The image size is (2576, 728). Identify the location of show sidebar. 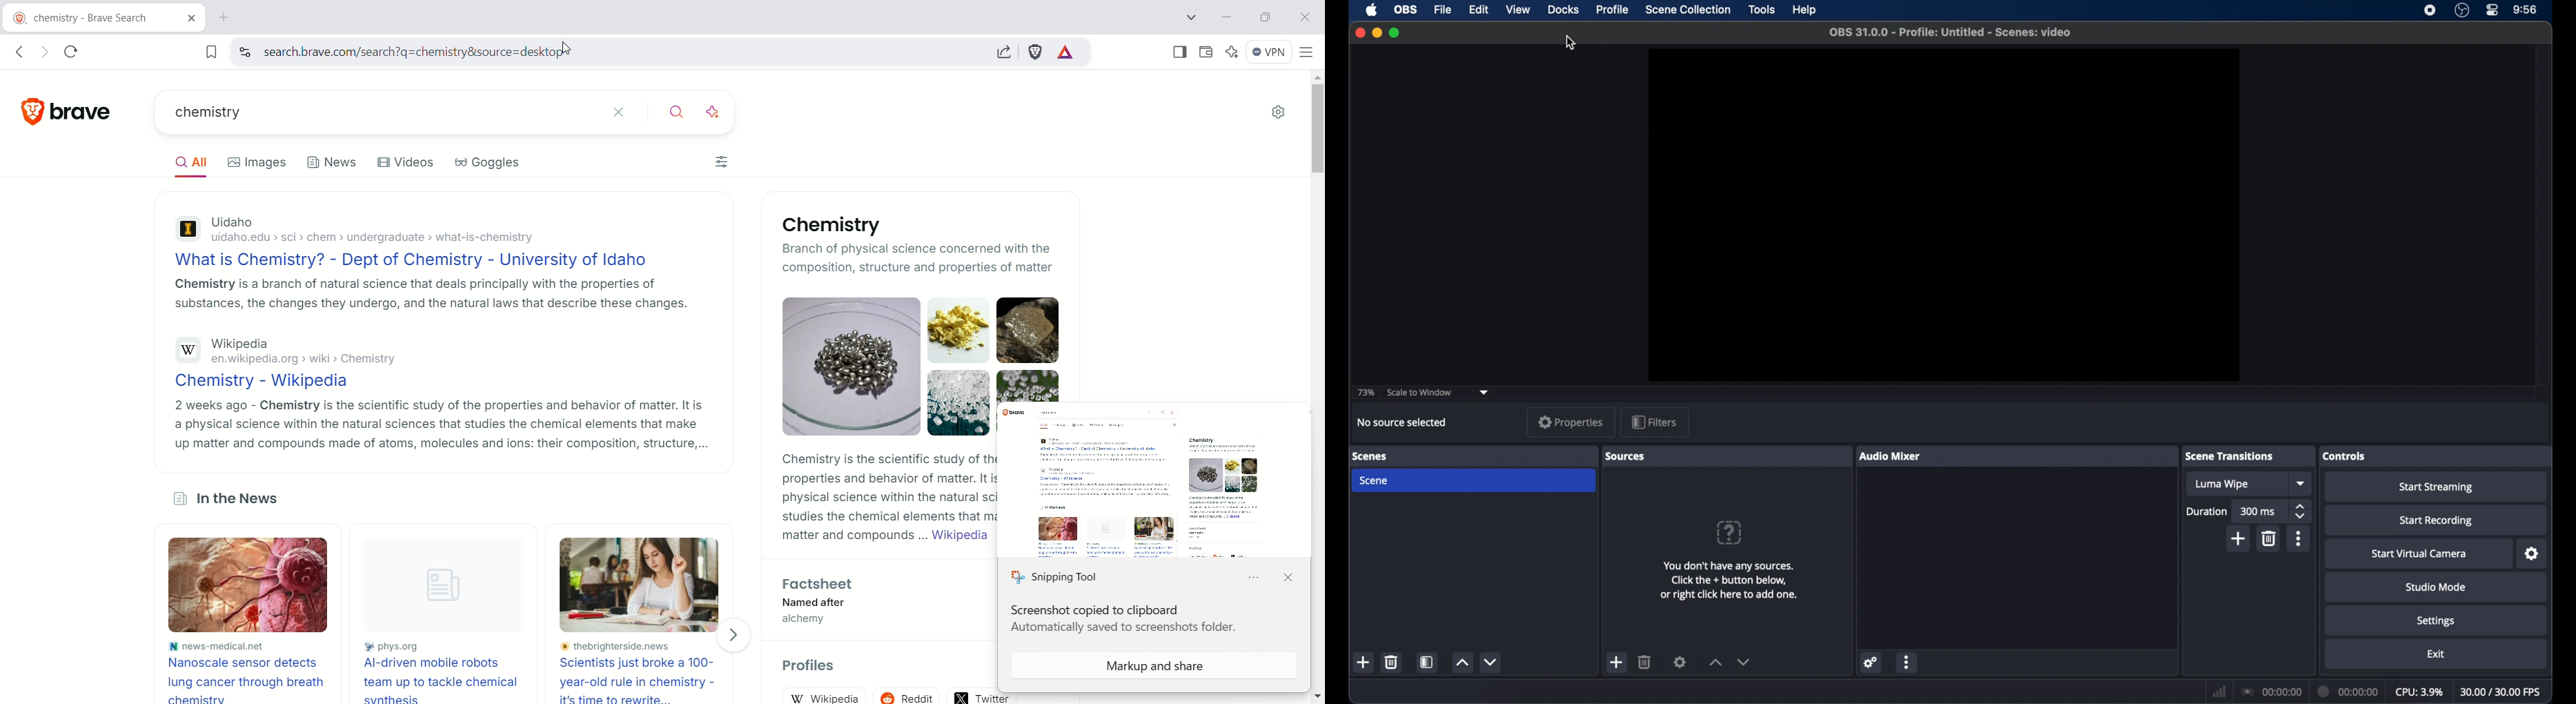
(1181, 51).